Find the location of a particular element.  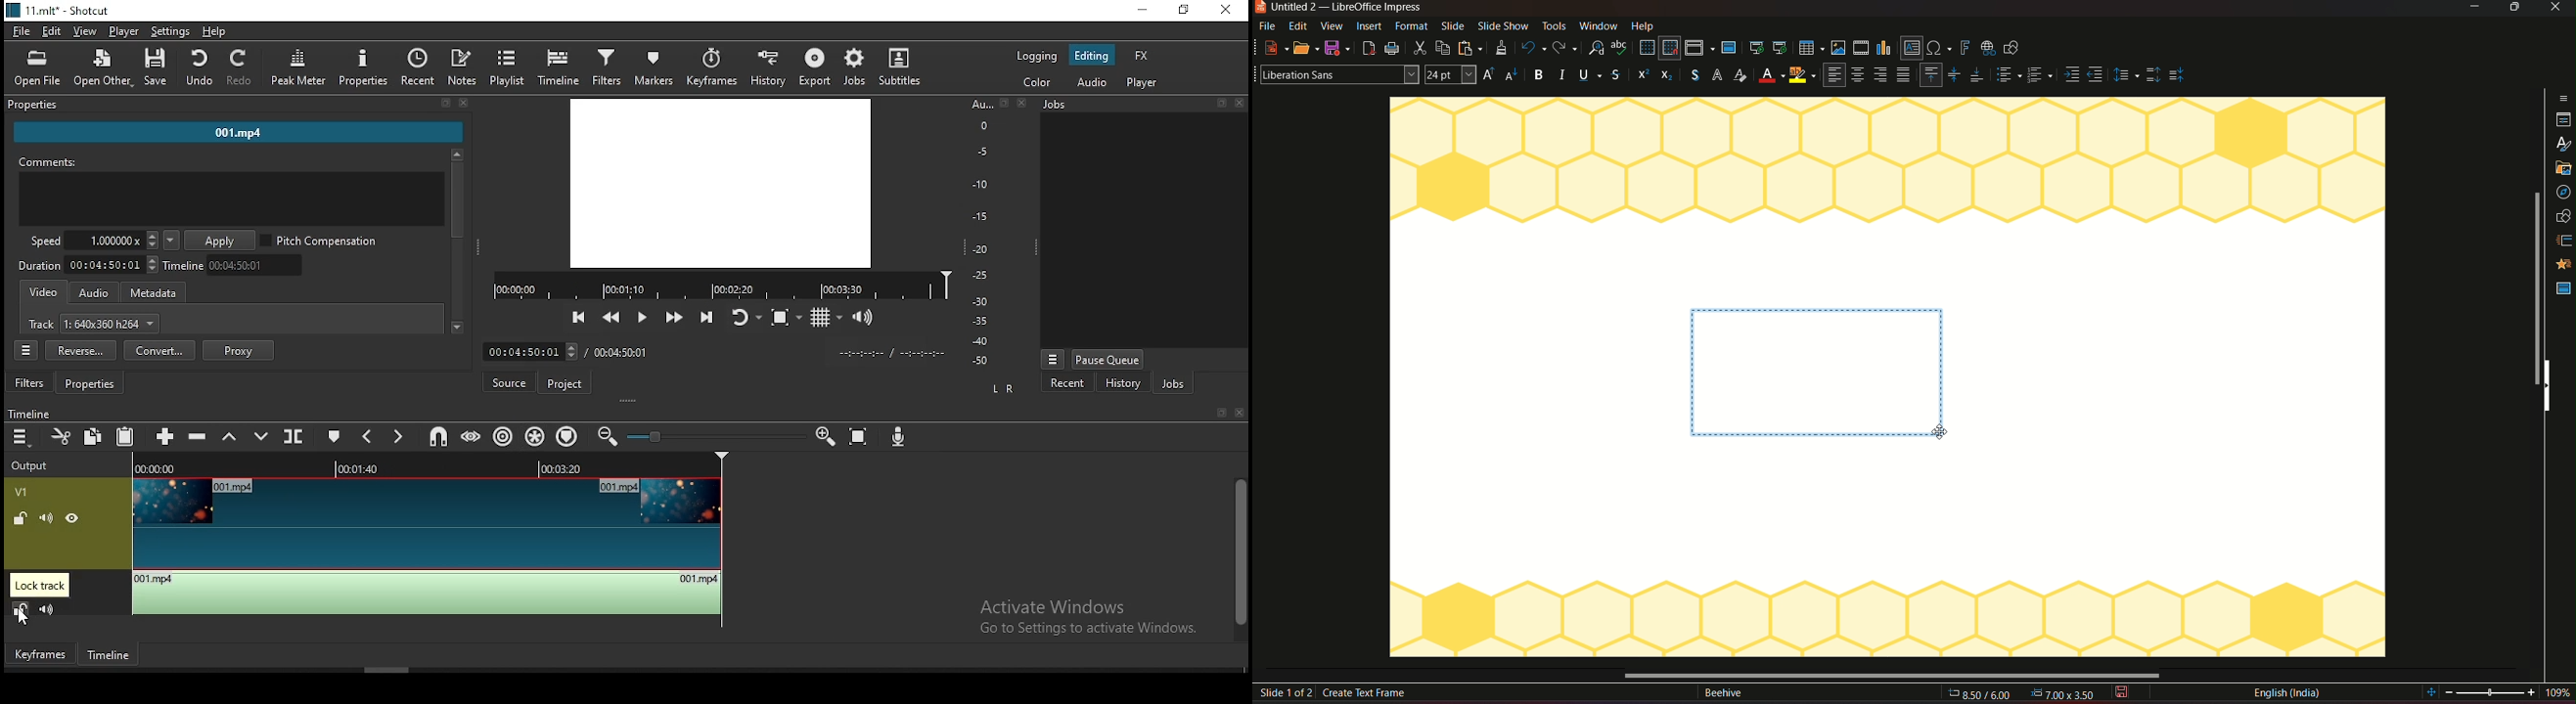

language is located at coordinates (2287, 693).